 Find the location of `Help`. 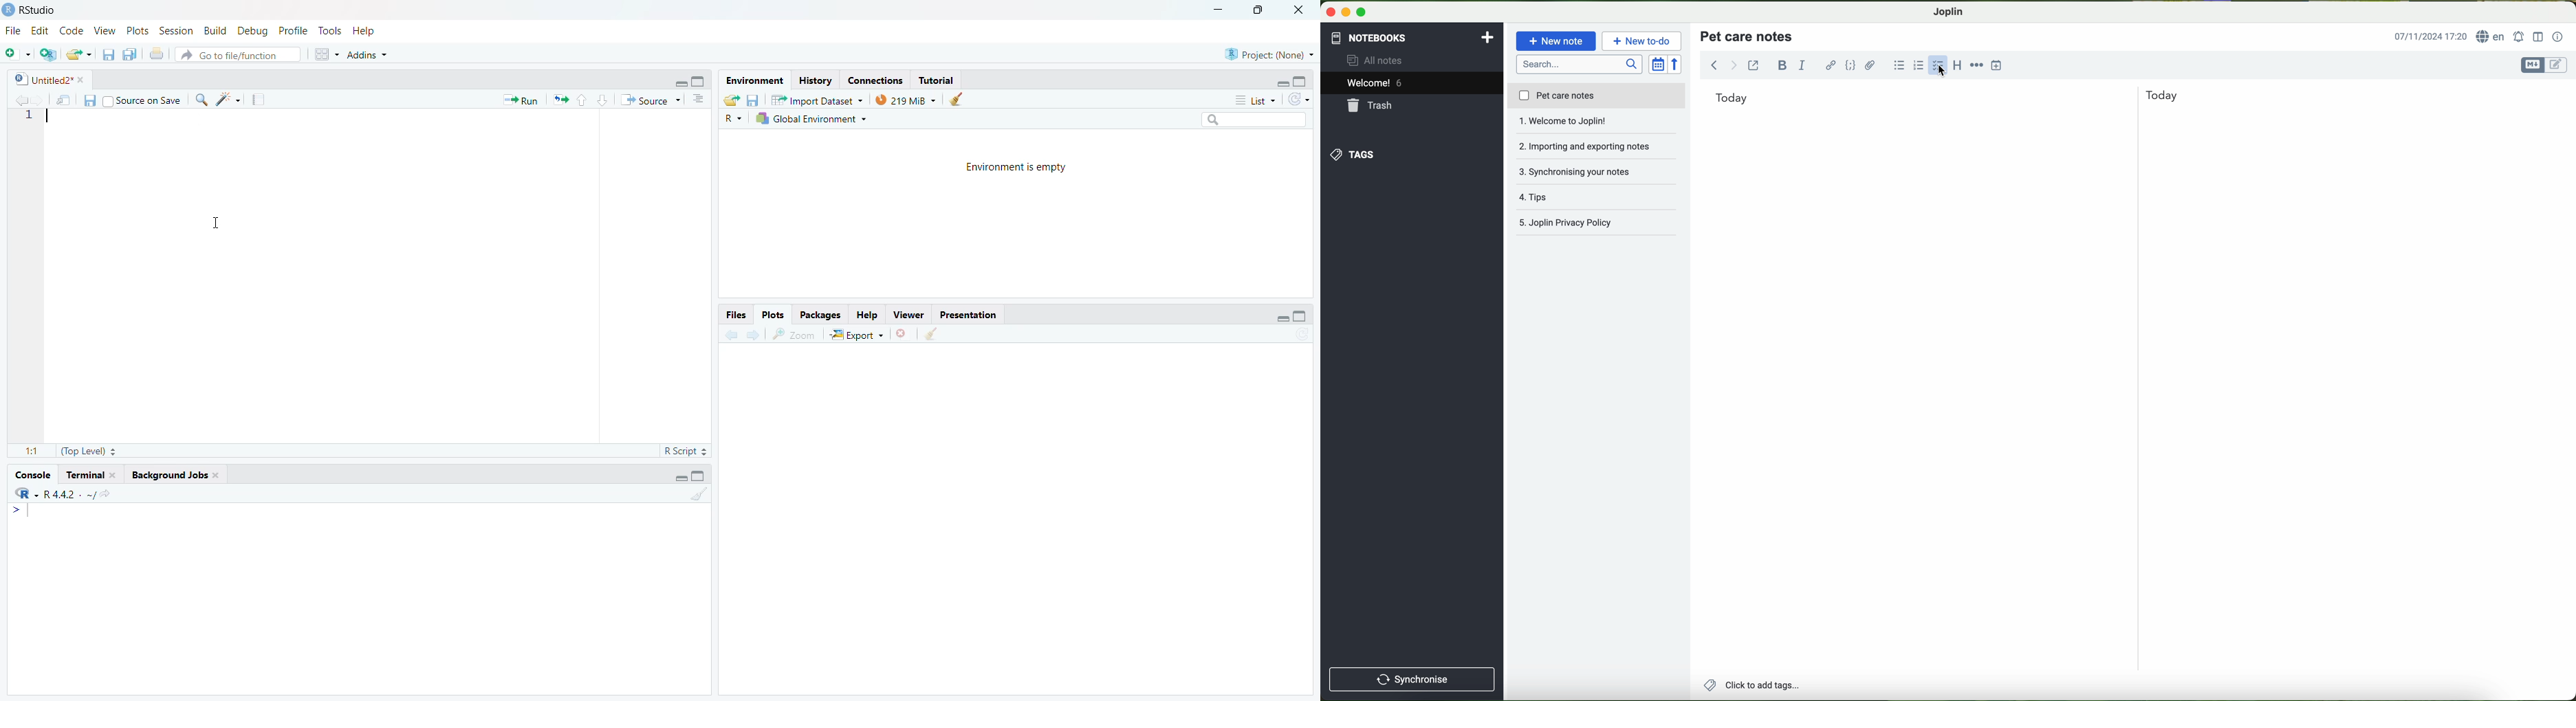

Help is located at coordinates (365, 31).